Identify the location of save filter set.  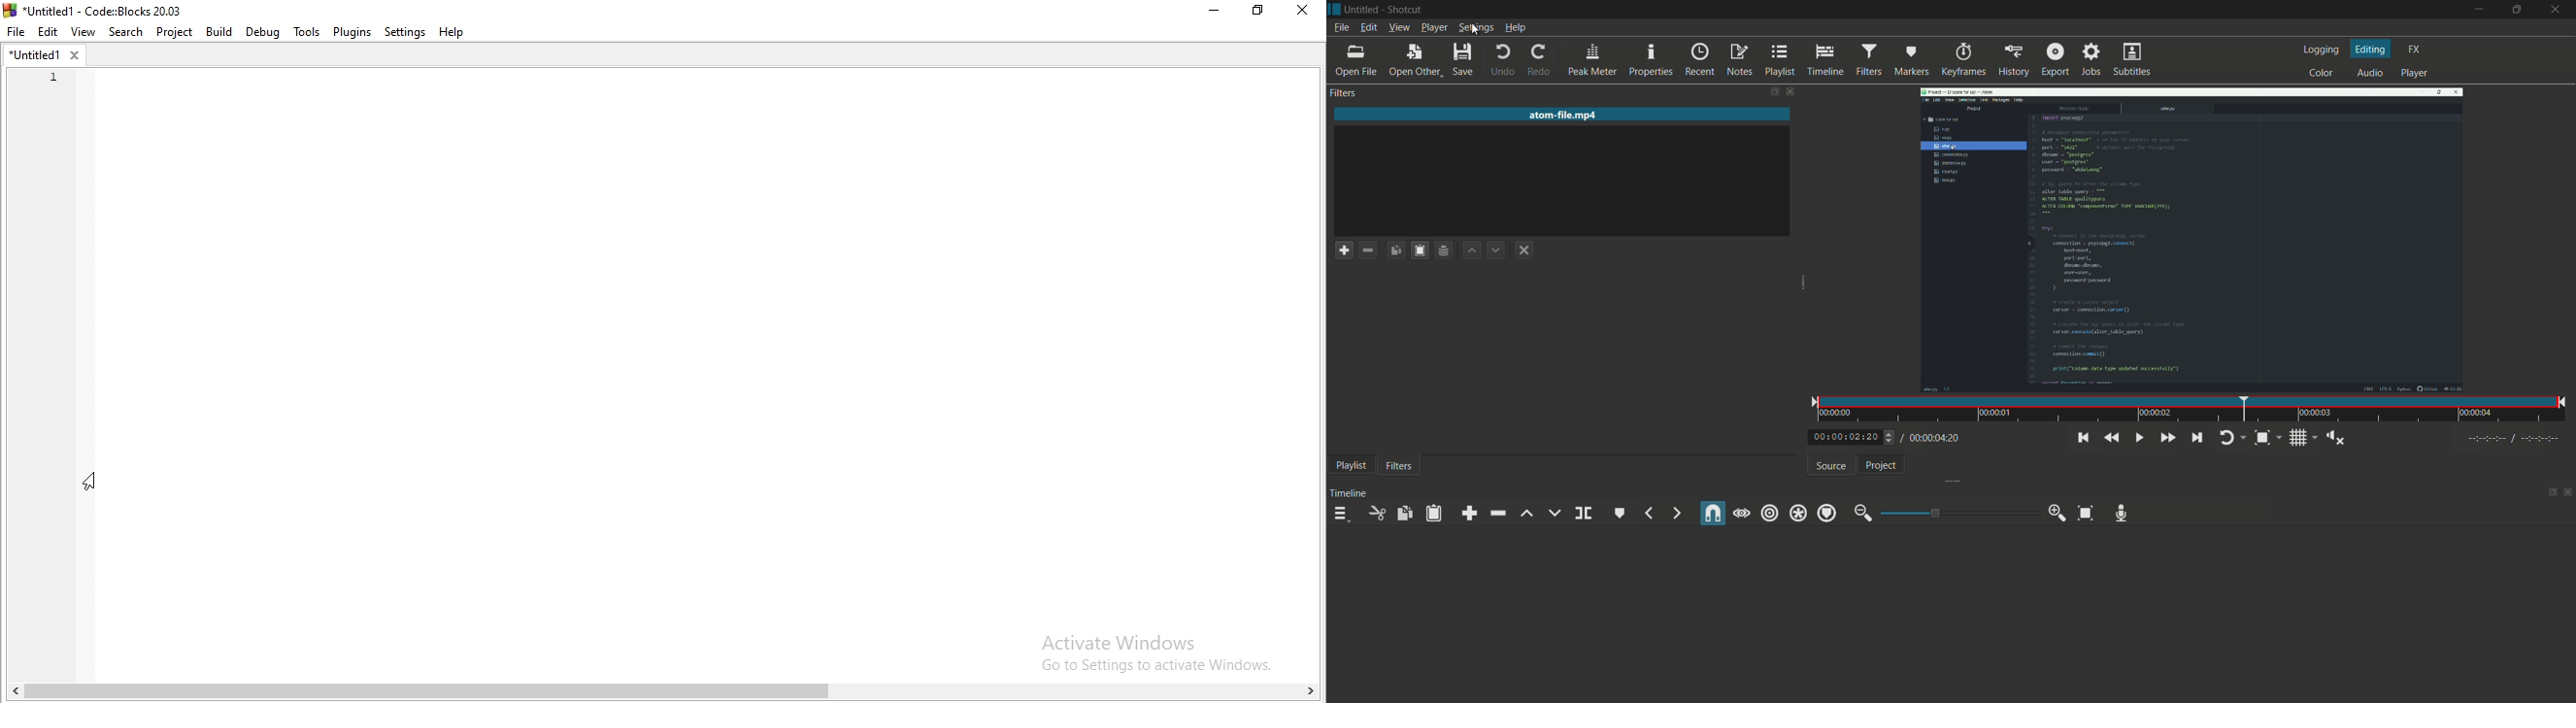
(1444, 249).